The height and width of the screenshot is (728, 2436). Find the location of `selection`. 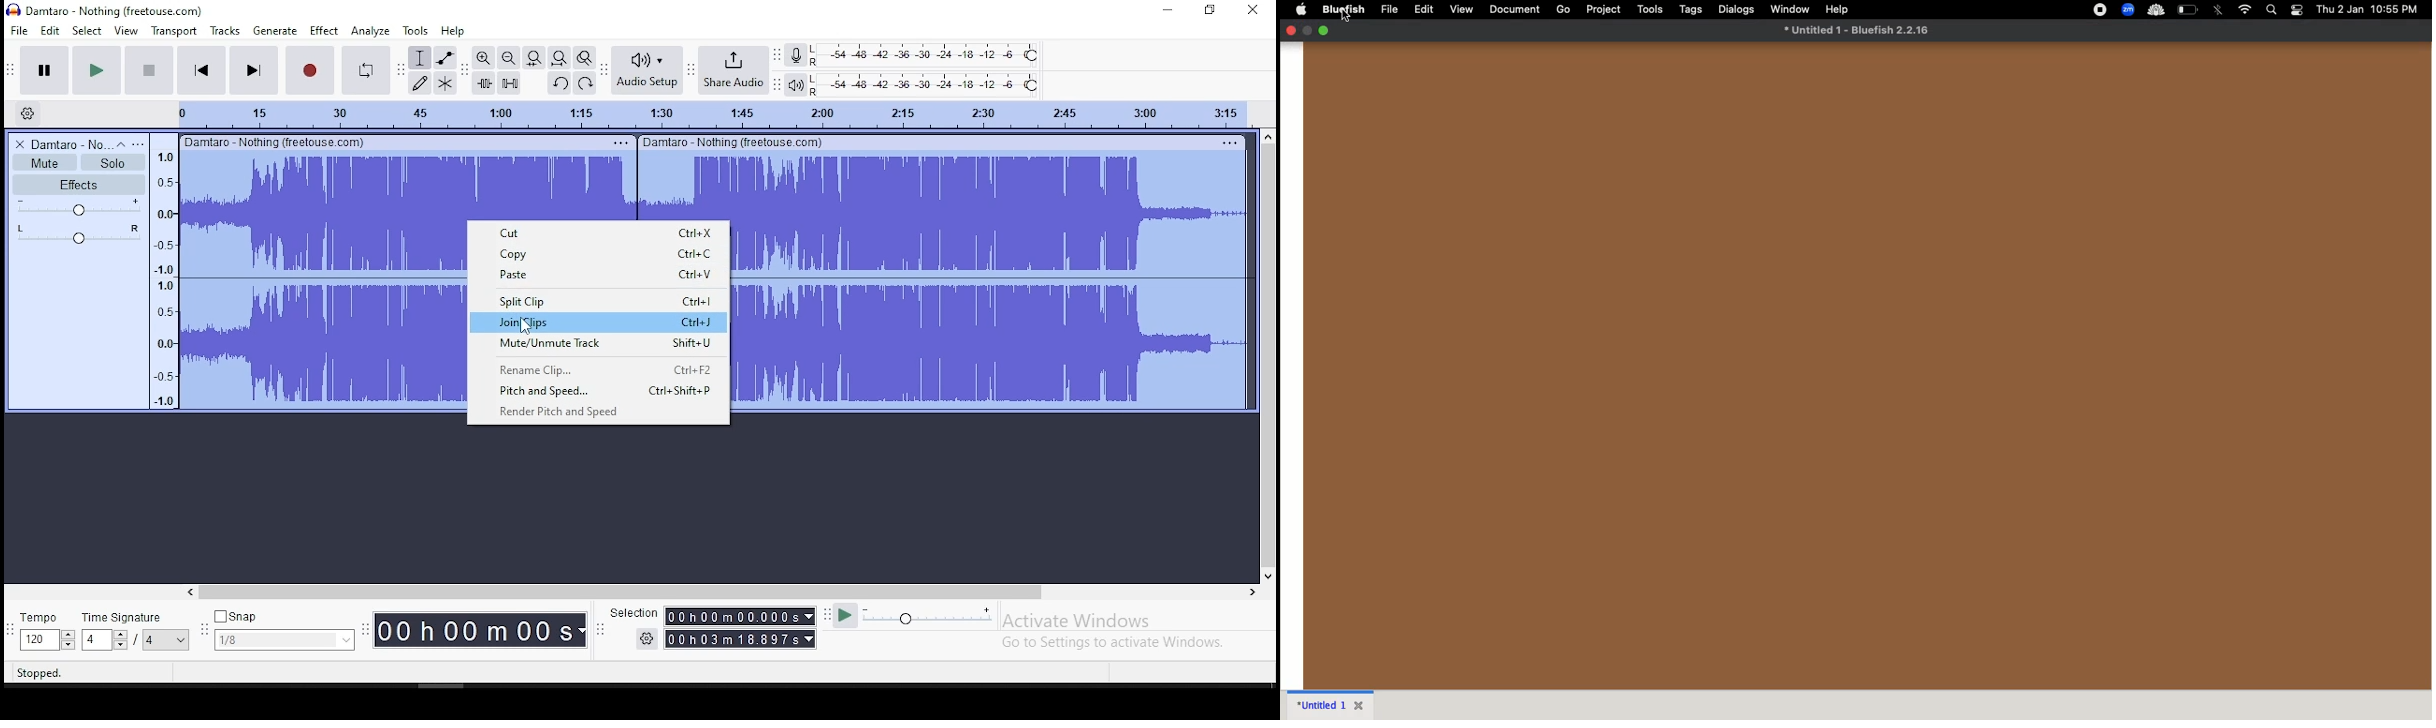

selection is located at coordinates (633, 613).